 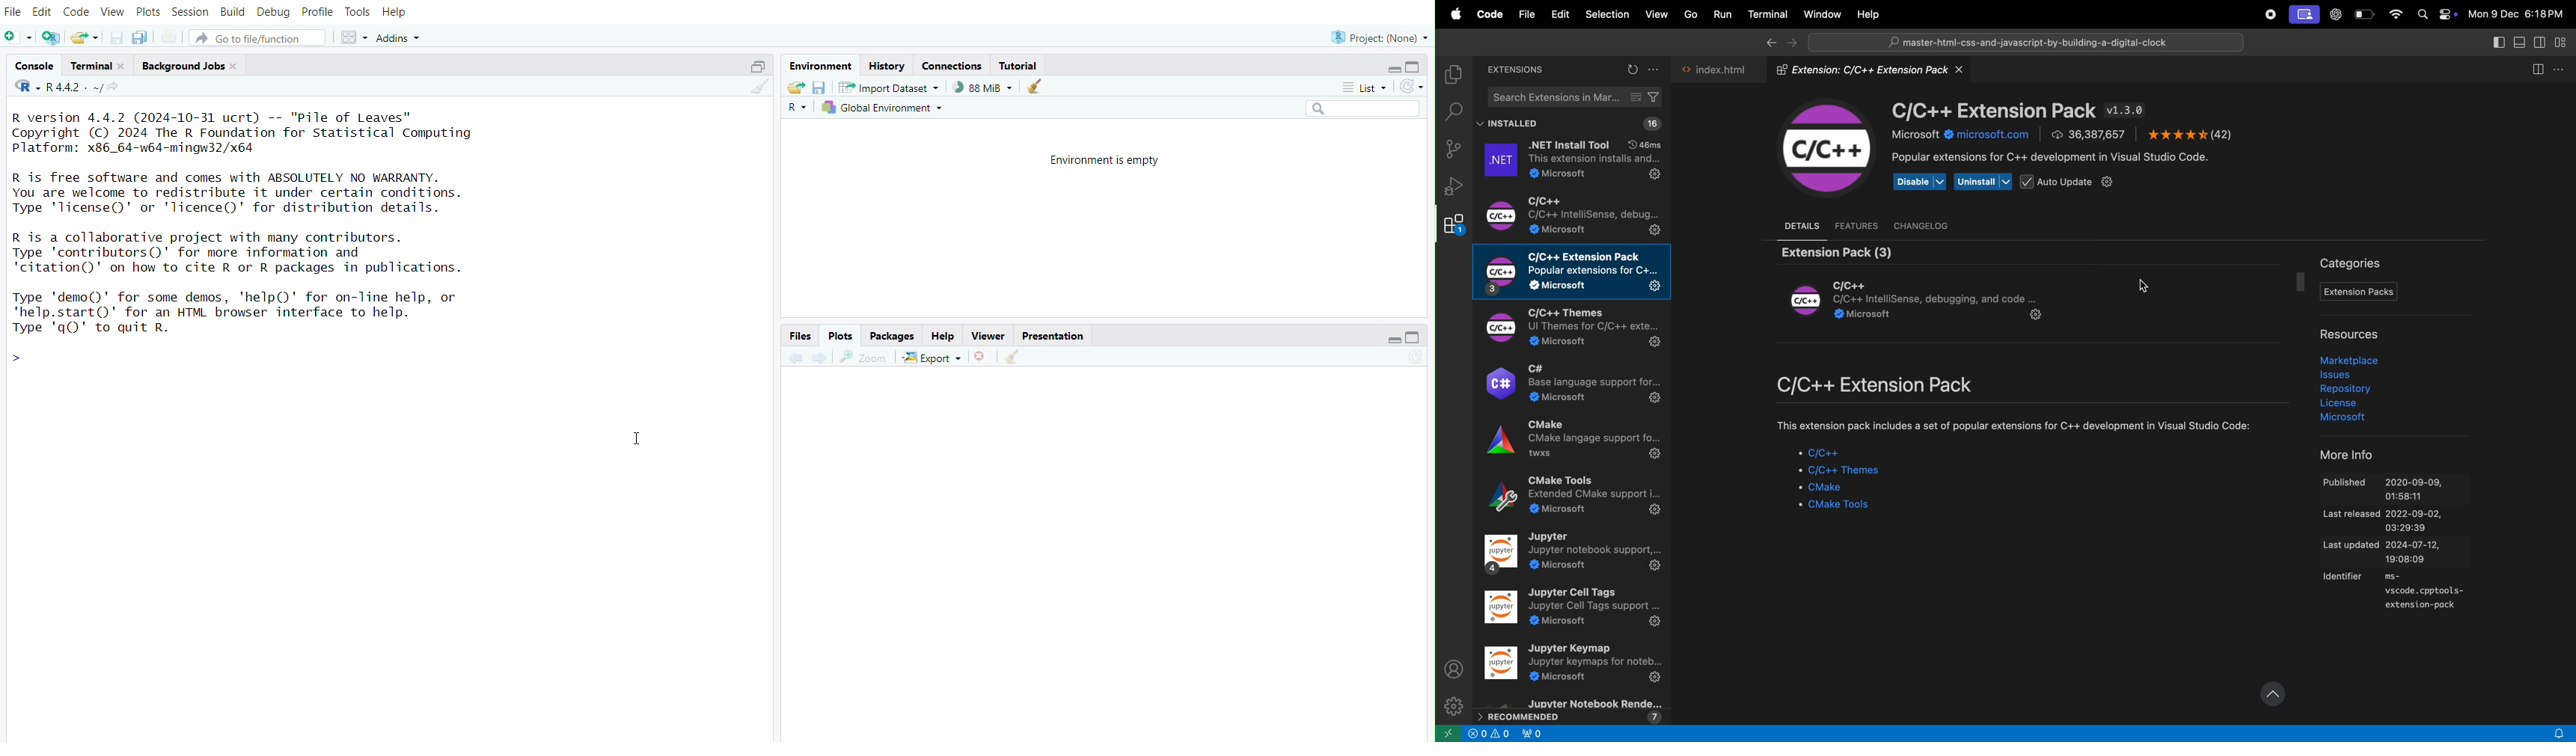 What do you see at coordinates (76, 87) in the screenshot?
I see `R 4.4.2 . ~/` at bounding box center [76, 87].